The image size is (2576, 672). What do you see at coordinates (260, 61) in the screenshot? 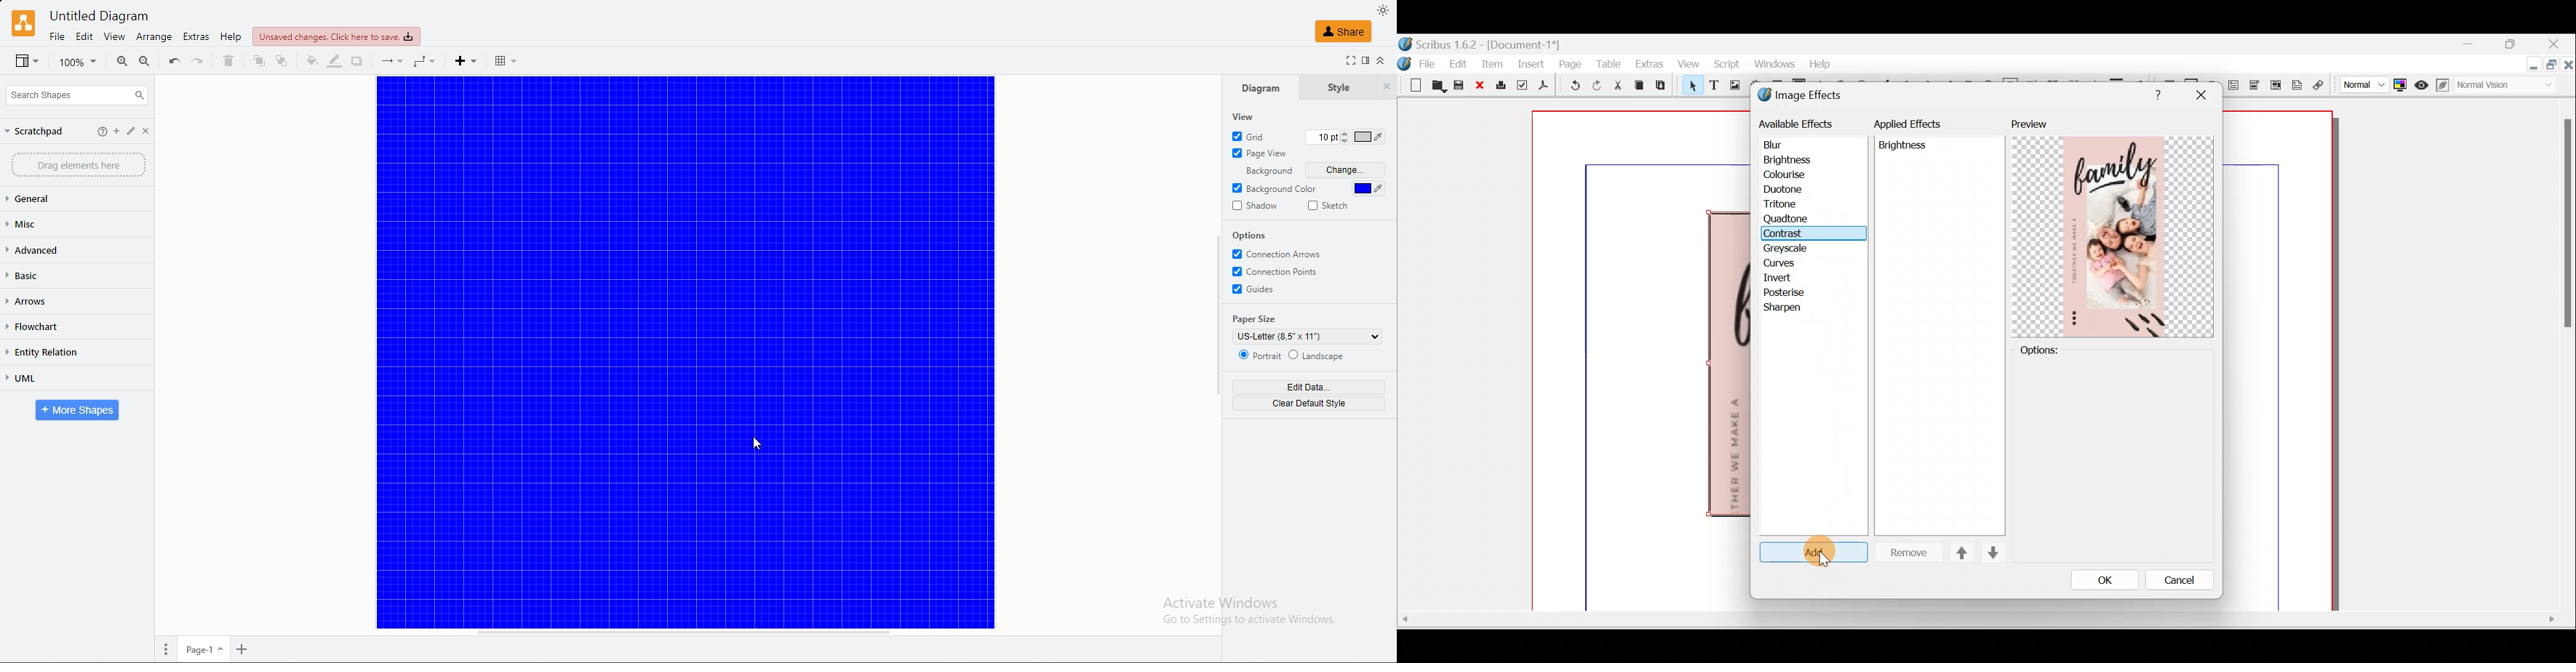
I see `to front` at bounding box center [260, 61].